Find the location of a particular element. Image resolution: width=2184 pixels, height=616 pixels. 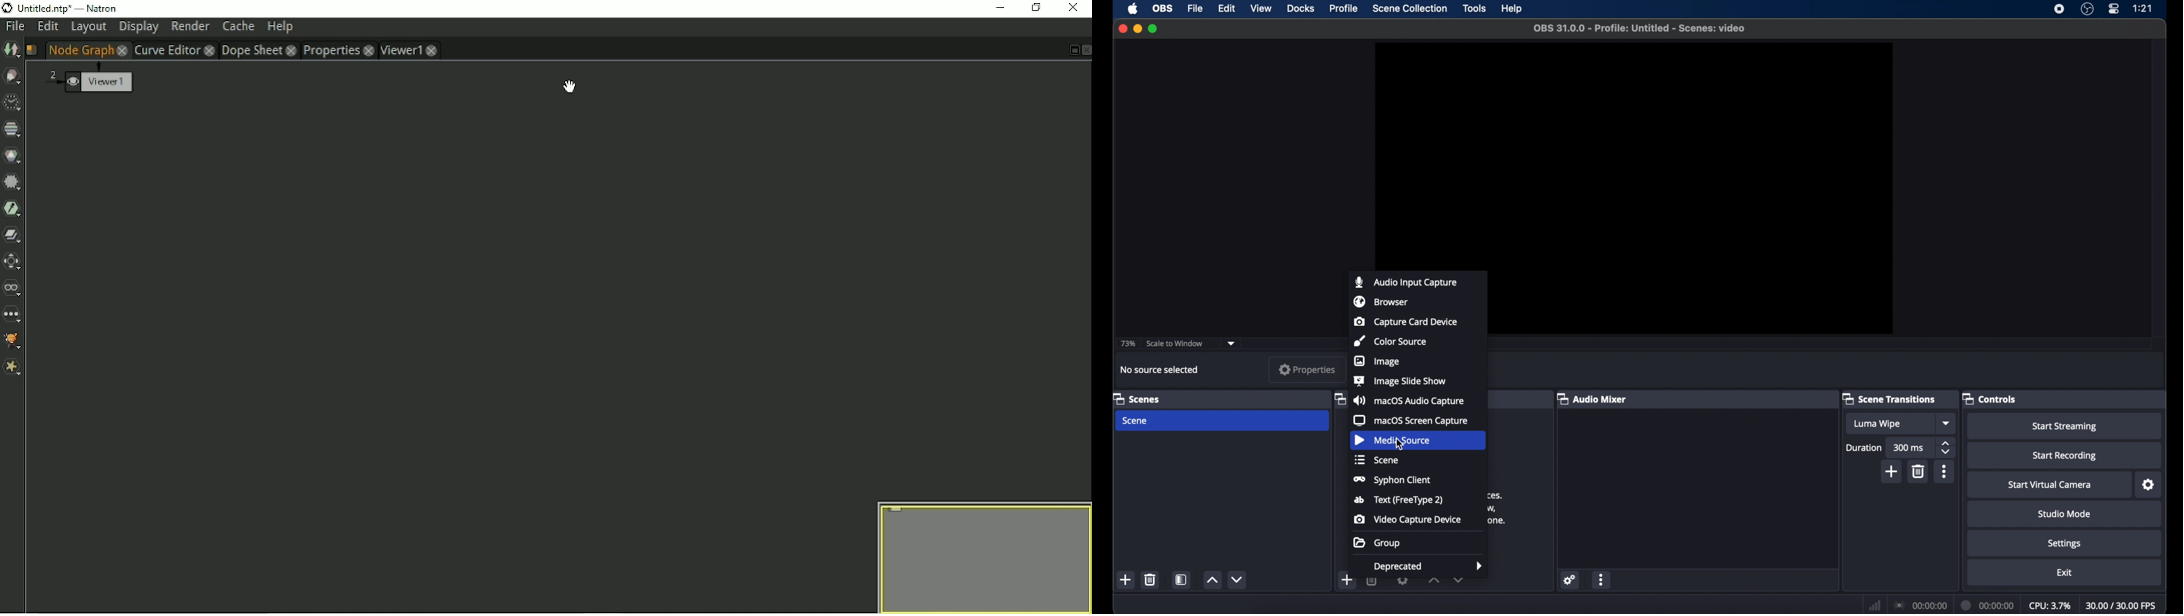

video capture device is located at coordinates (1410, 520).